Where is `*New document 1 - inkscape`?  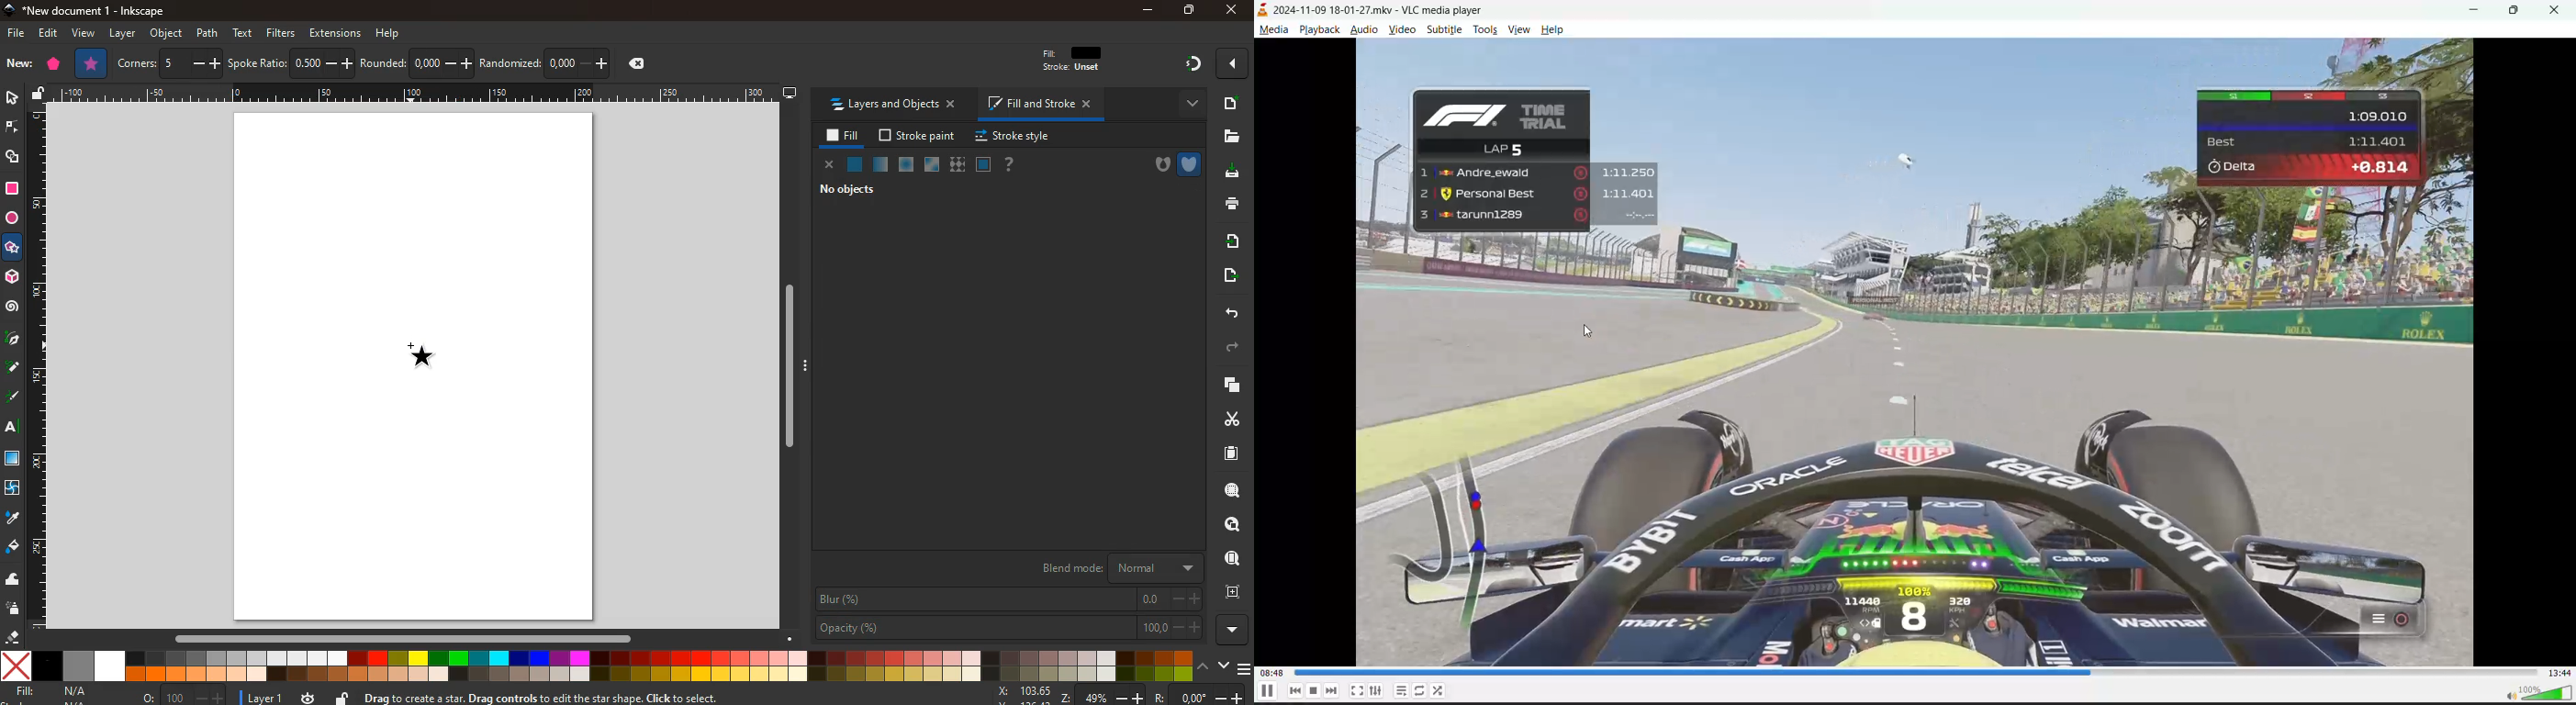 *New document 1 - inkscape is located at coordinates (94, 11).